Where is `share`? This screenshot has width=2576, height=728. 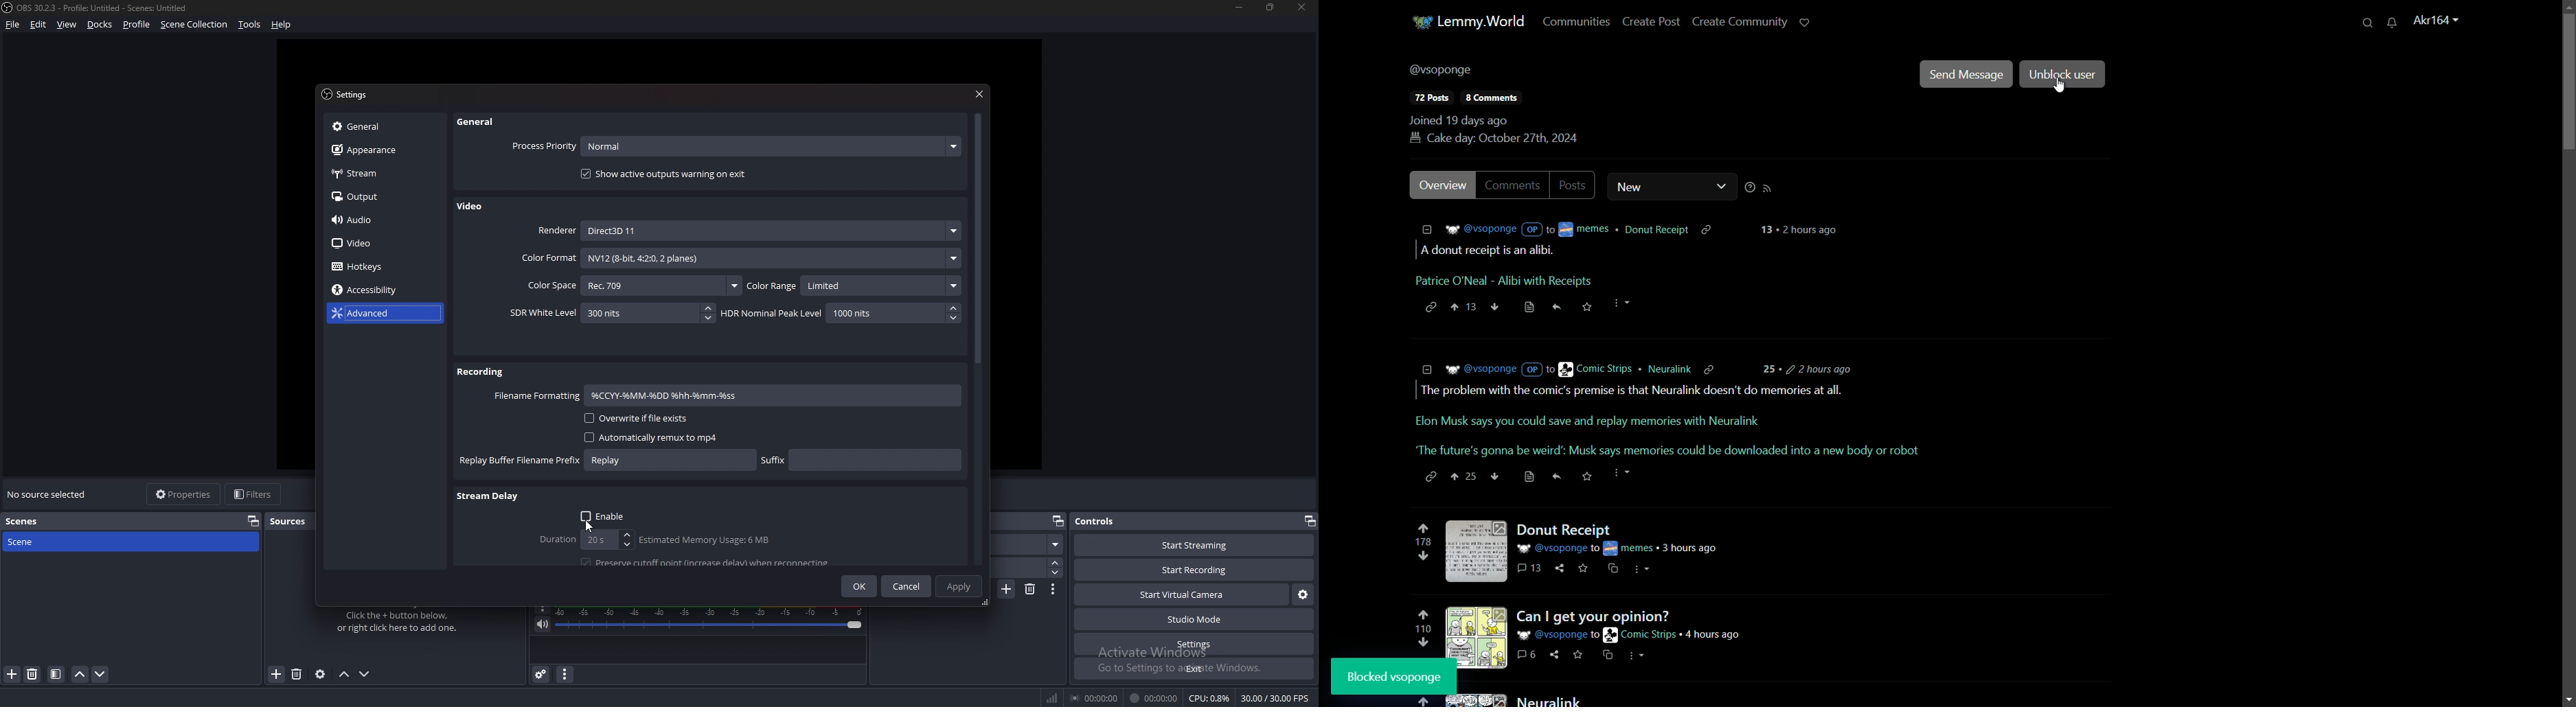 share is located at coordinates (1554, 306).